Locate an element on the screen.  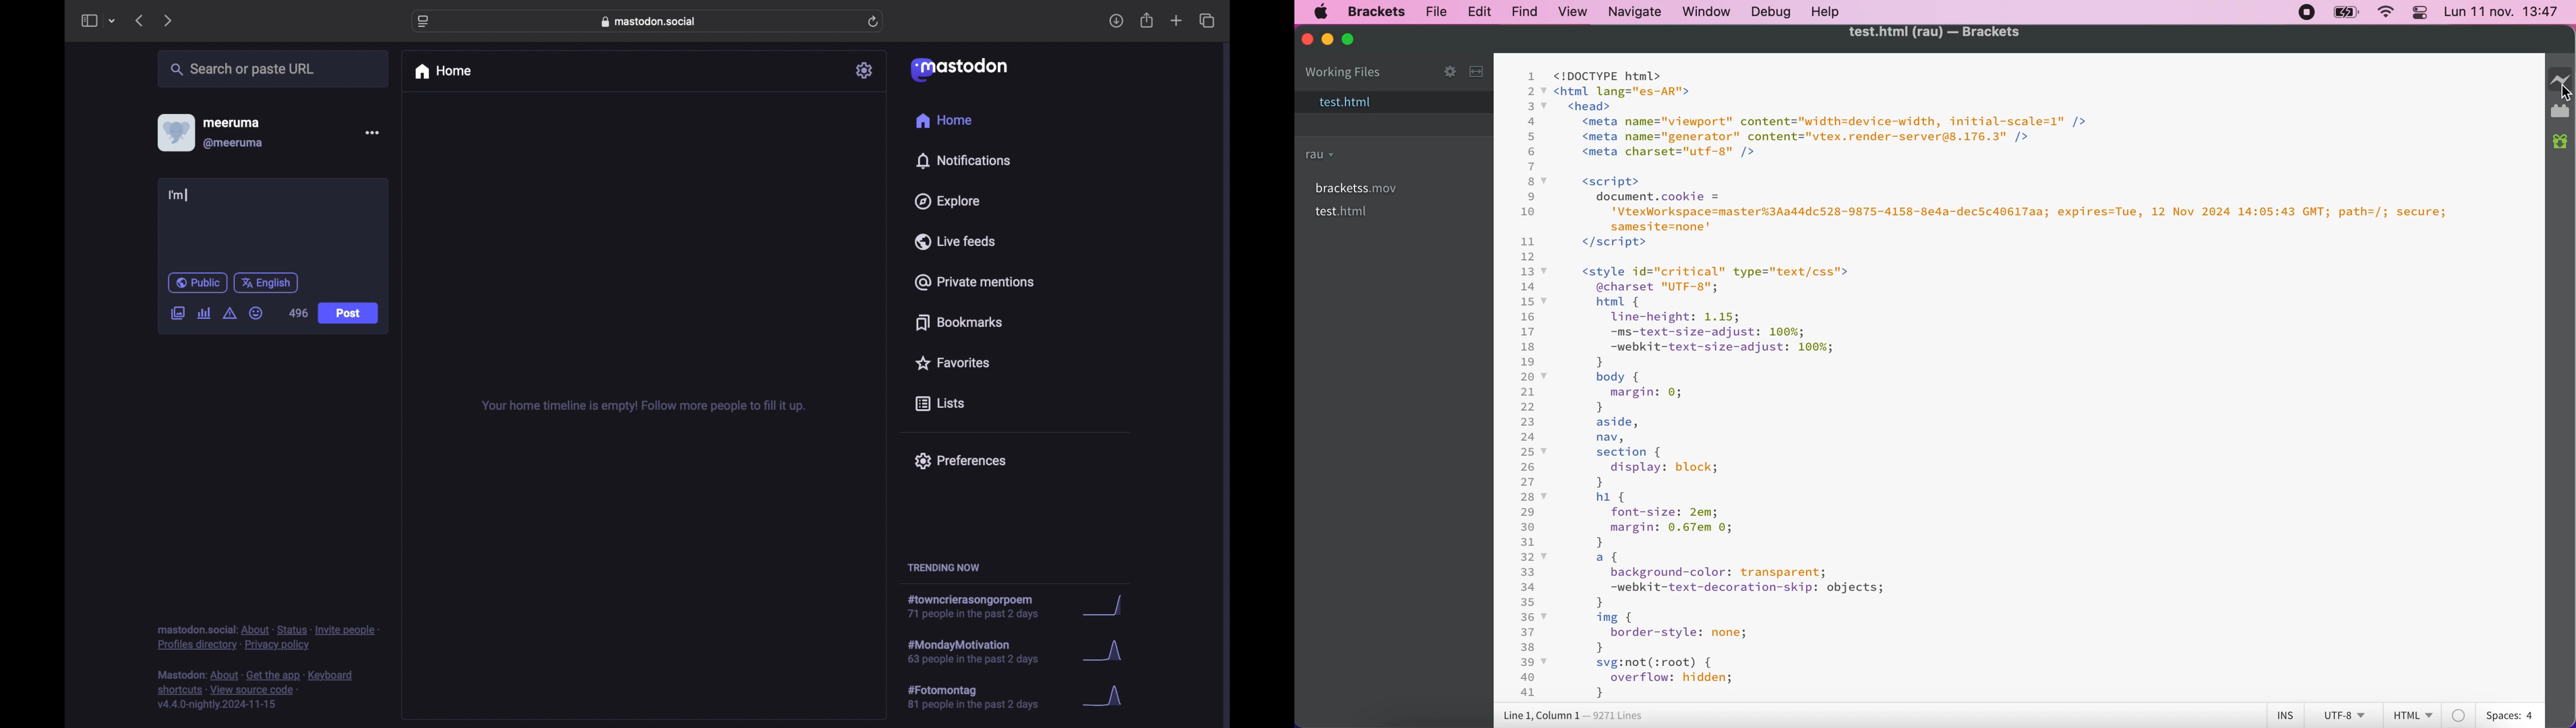
more options is located at coordinates (371, 132).